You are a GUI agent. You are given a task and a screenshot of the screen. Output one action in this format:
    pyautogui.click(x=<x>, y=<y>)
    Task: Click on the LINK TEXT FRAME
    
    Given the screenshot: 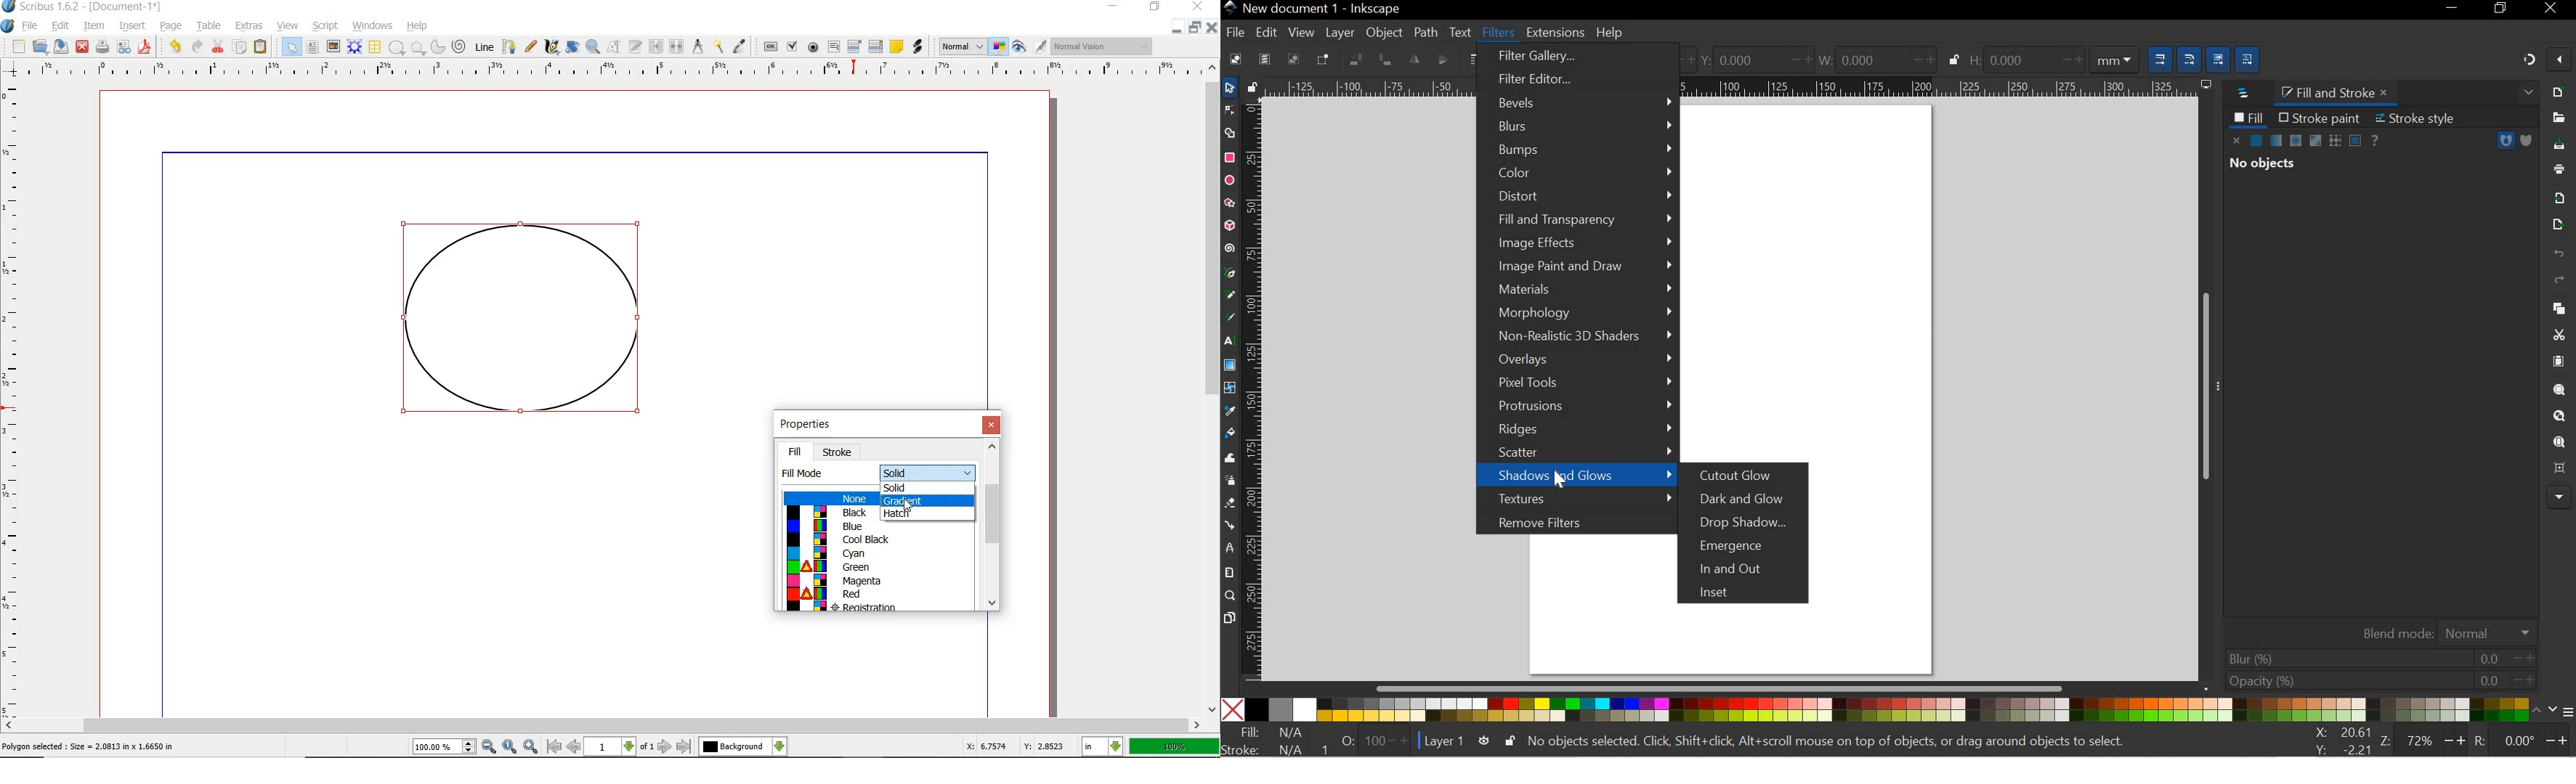 What is the action you would take?
    pyautogui.click(x=656, y=46)
    